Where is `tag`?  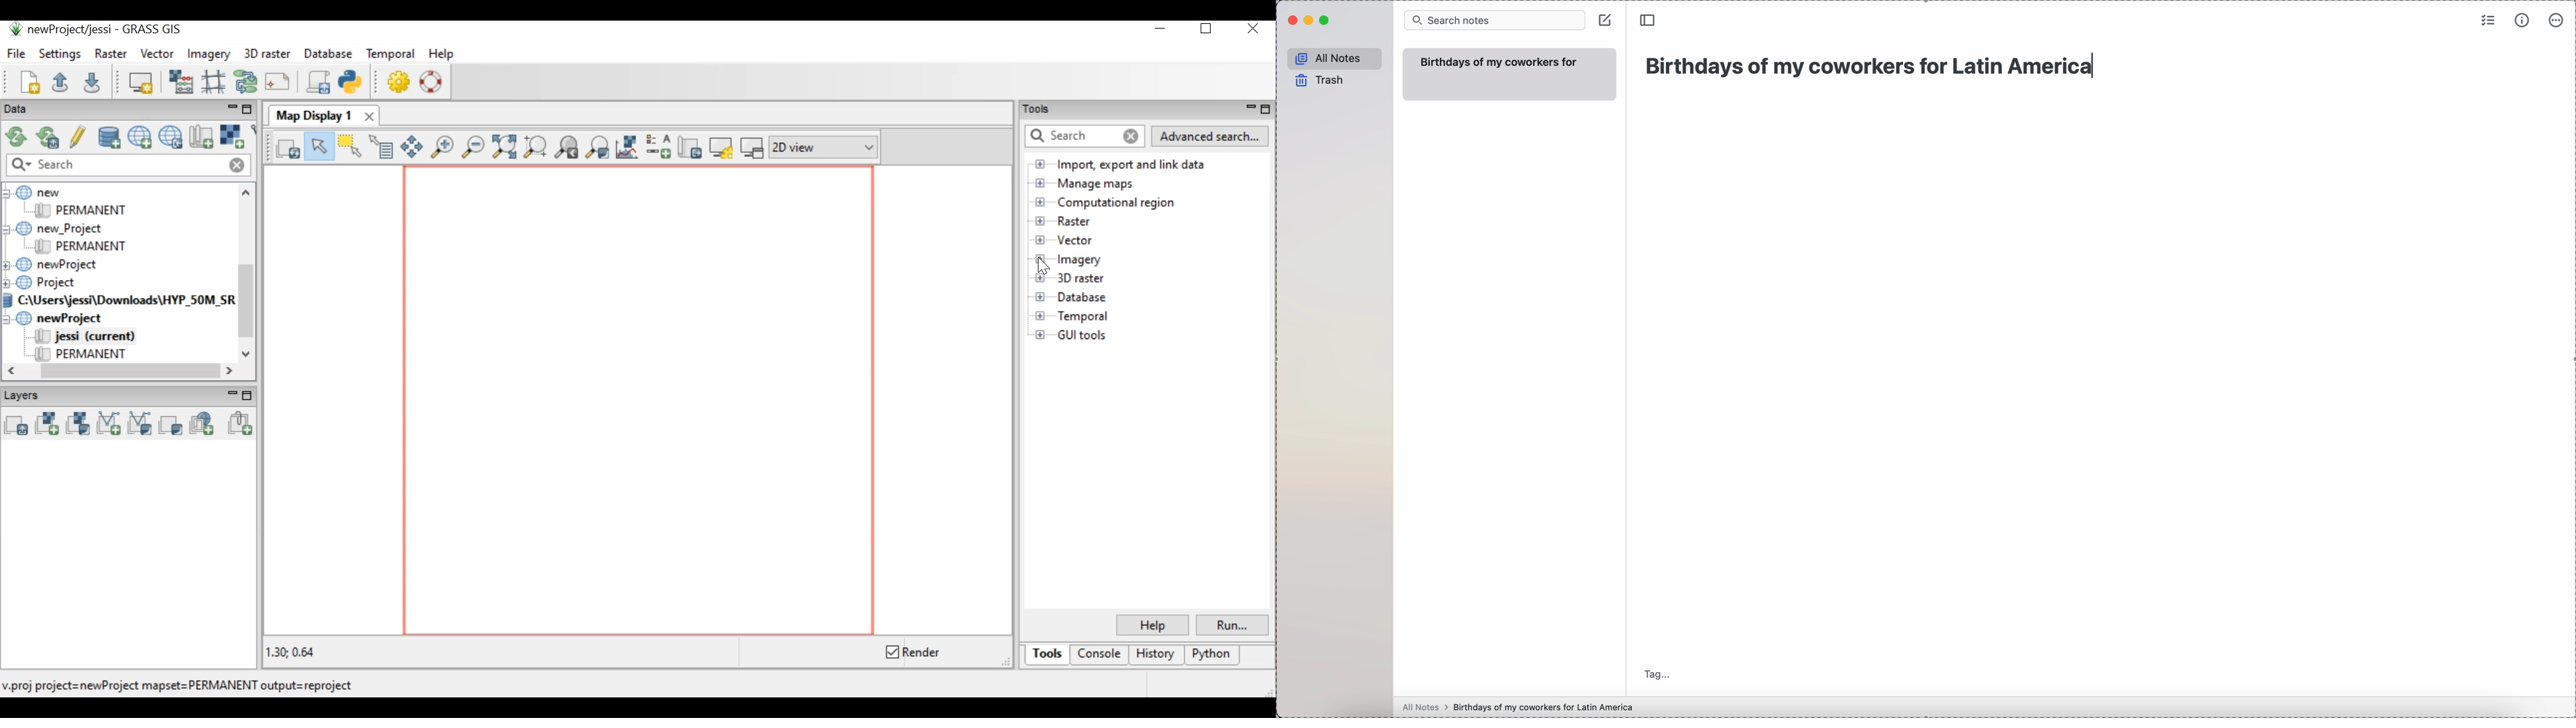 tag is located at coordinates (1658, 673).